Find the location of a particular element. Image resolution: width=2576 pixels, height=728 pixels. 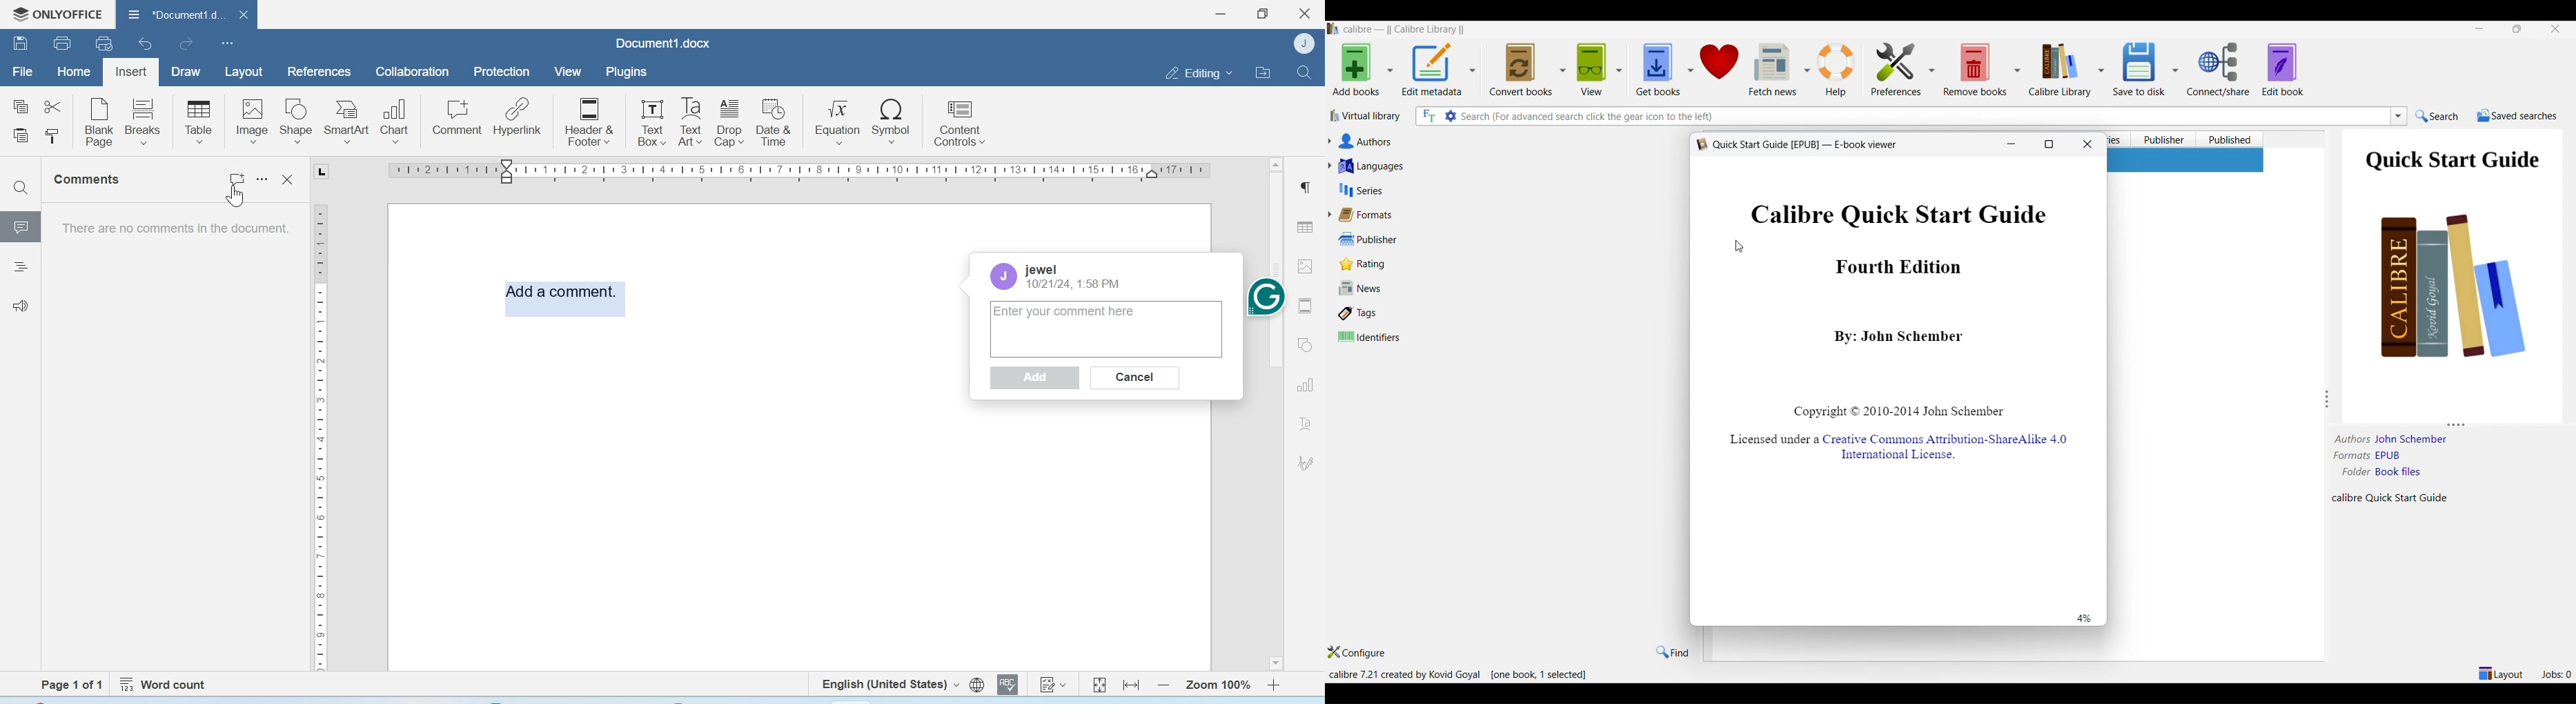

Image is located at coordinates (1306, 265).